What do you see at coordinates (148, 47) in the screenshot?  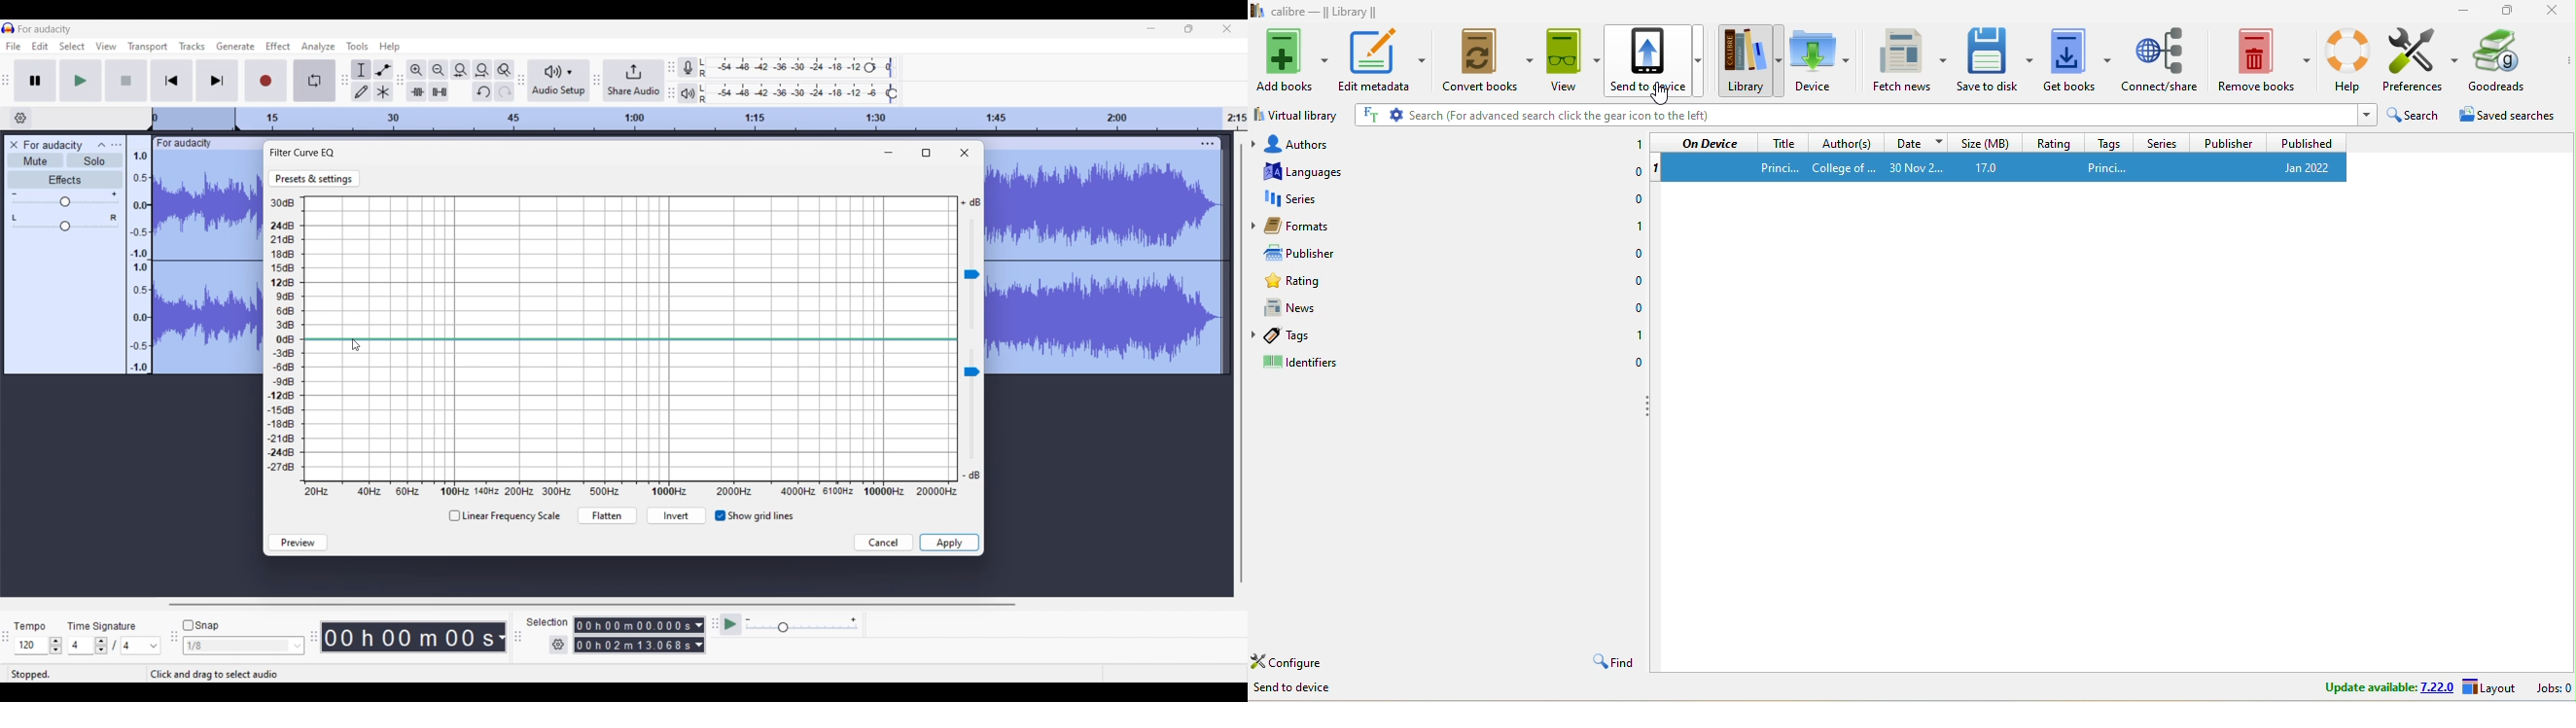 I see `Transport menu` at bounding box center [148, 47].